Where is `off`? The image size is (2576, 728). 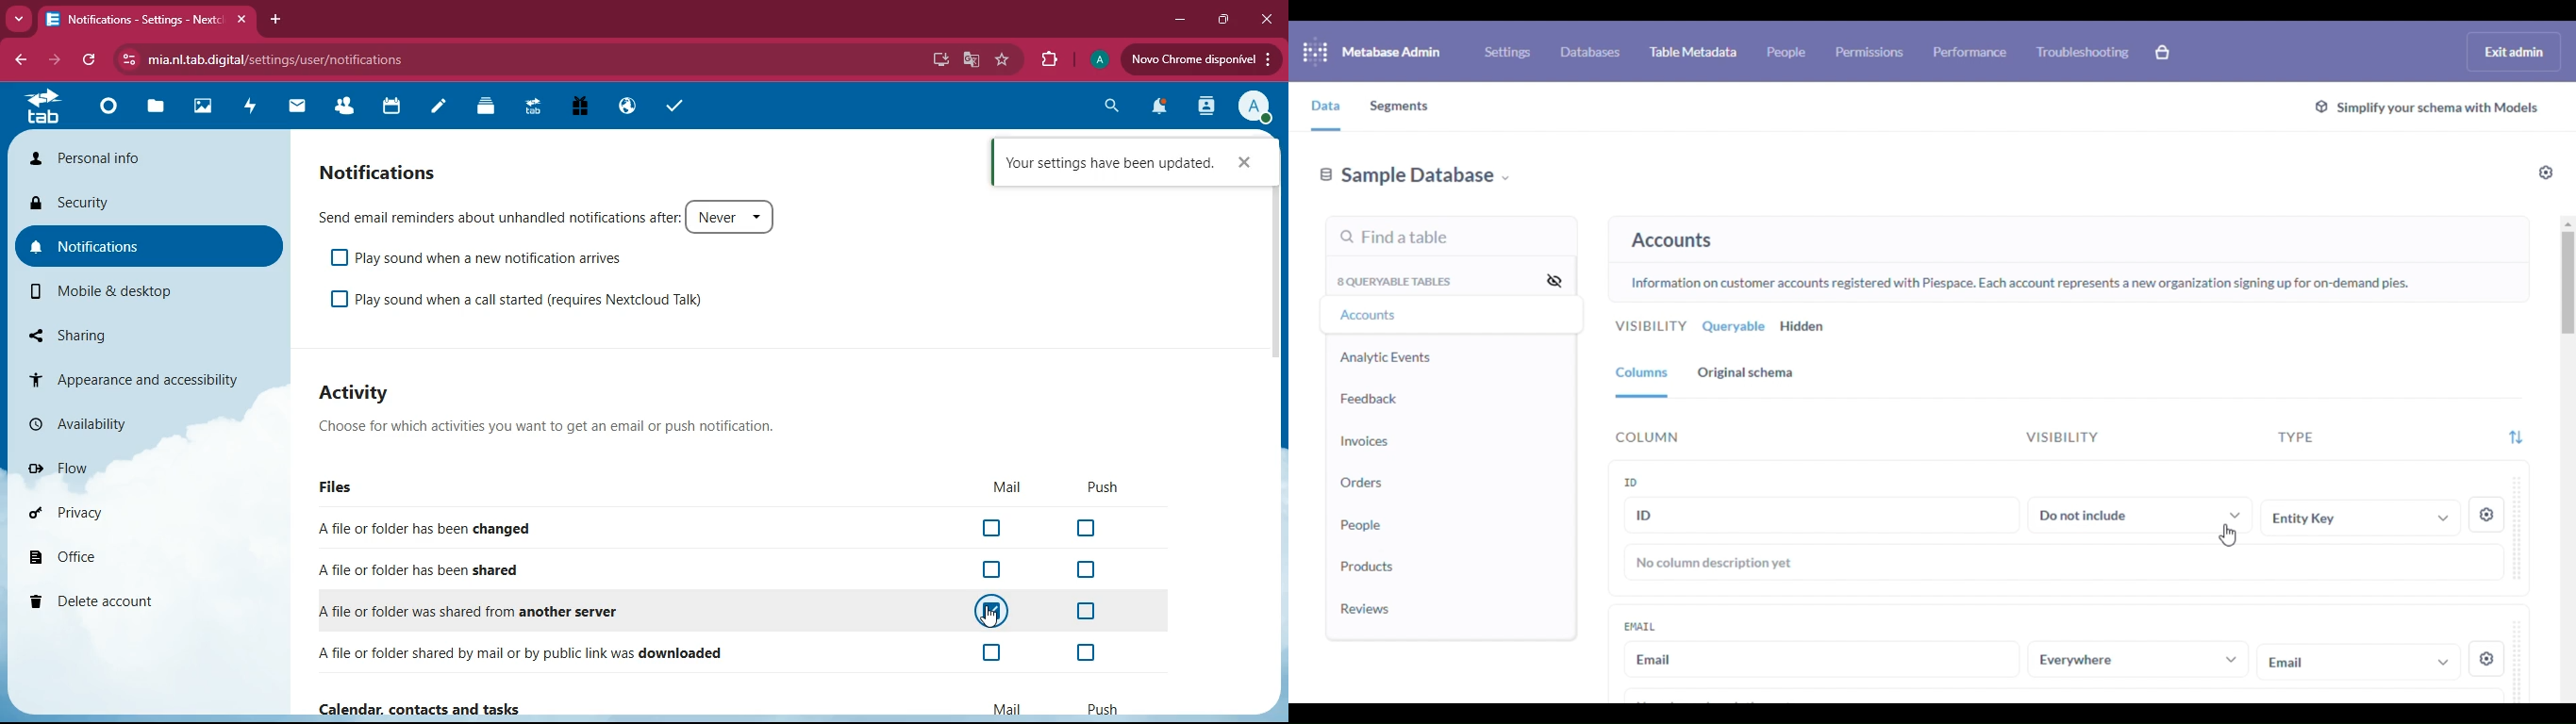 off is located at coordinates (992, 529).